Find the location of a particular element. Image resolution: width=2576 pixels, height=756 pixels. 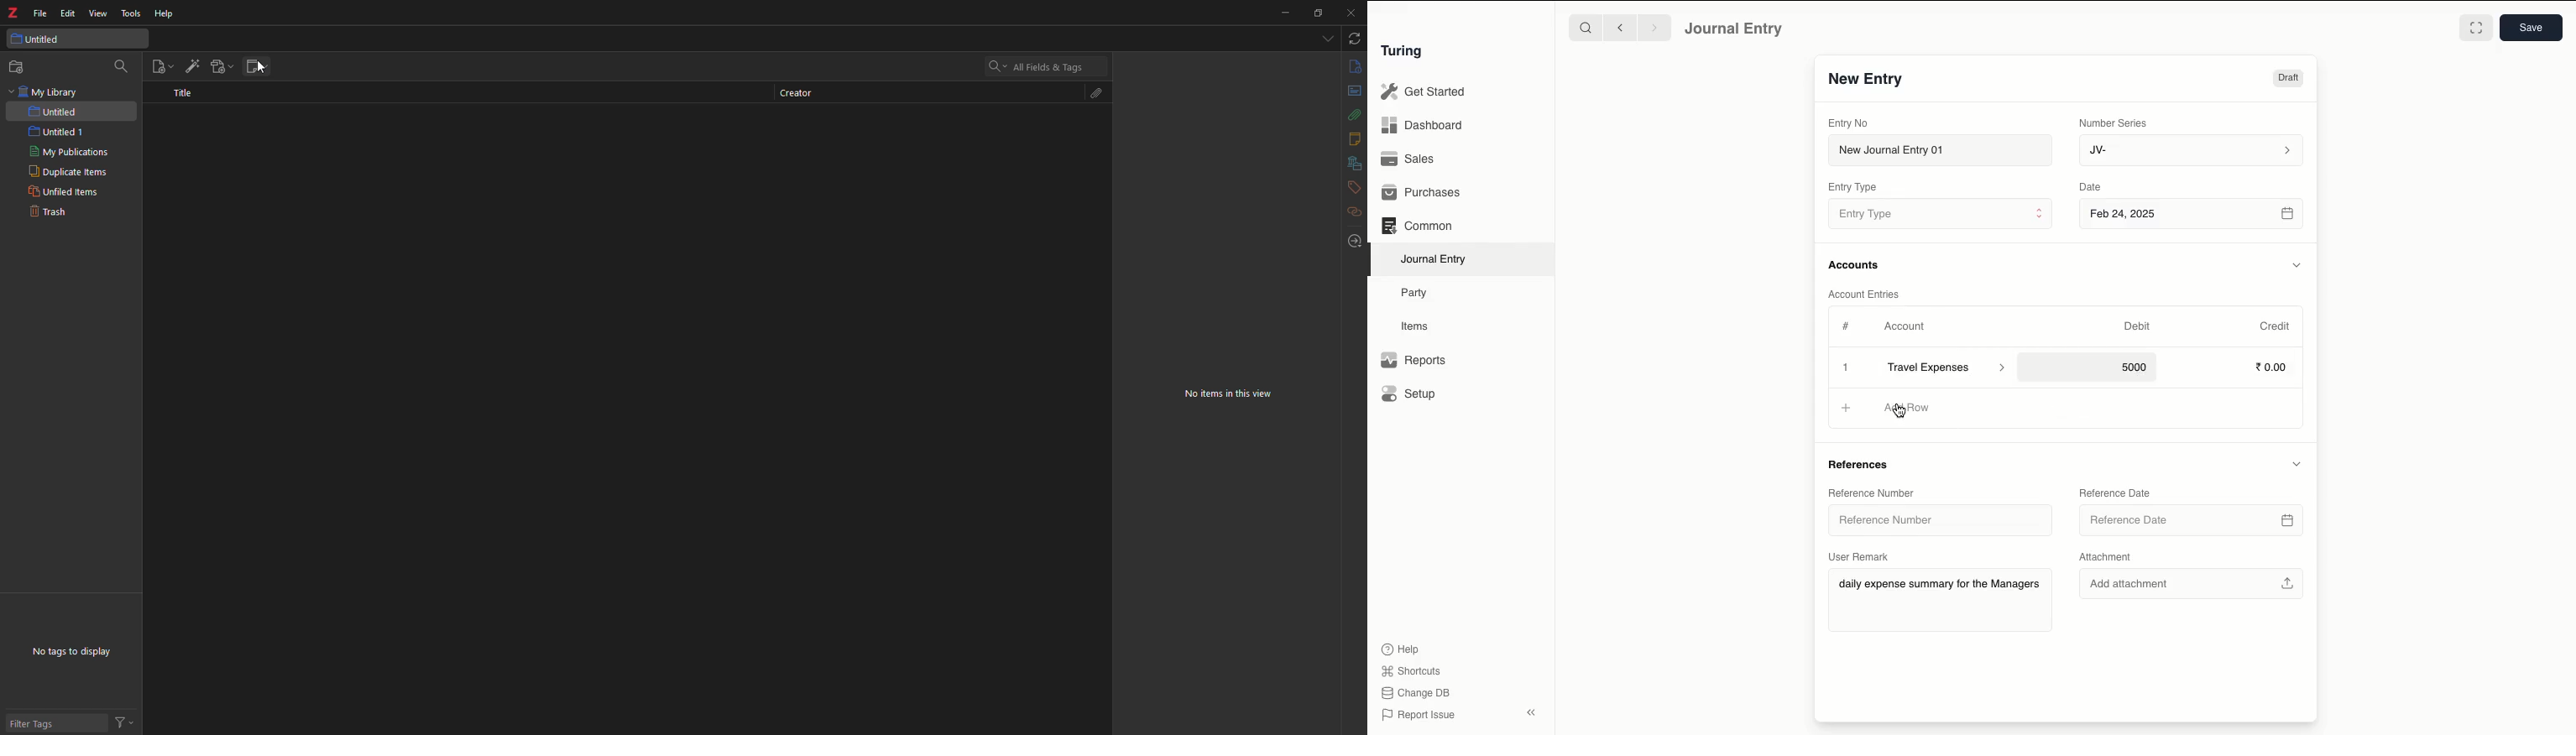

attach is located at coordinates (1097, 93).